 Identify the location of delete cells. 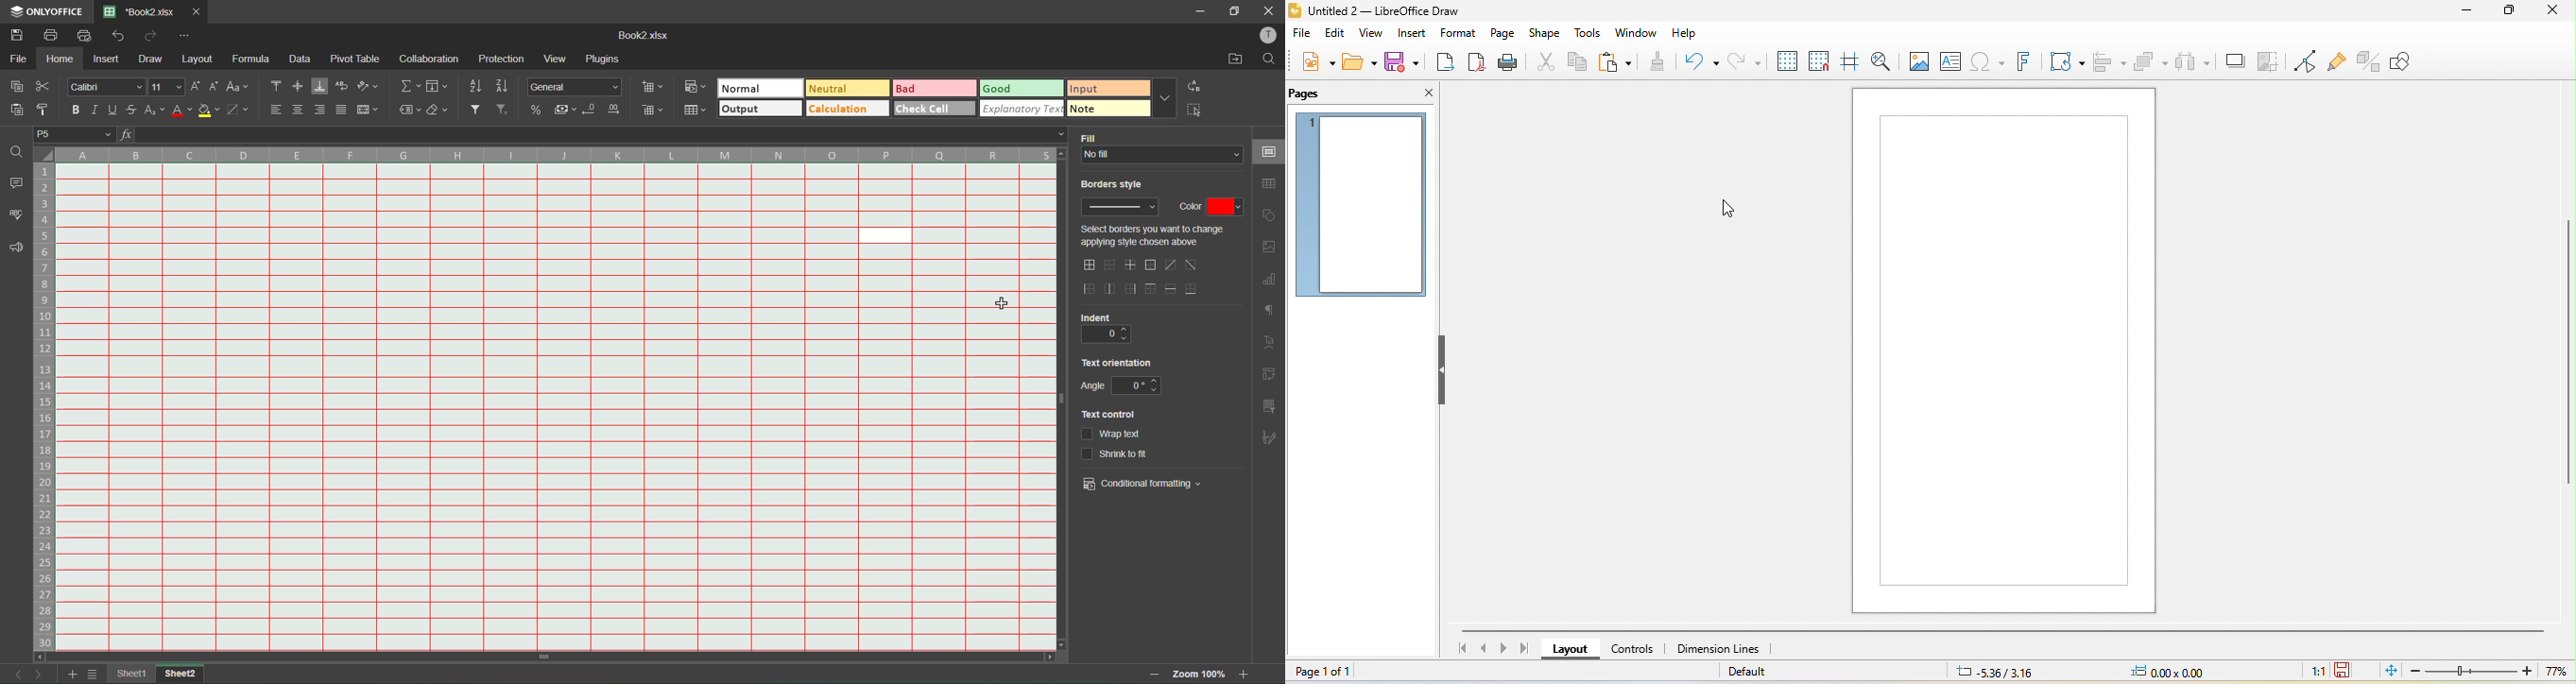
(649, 112).